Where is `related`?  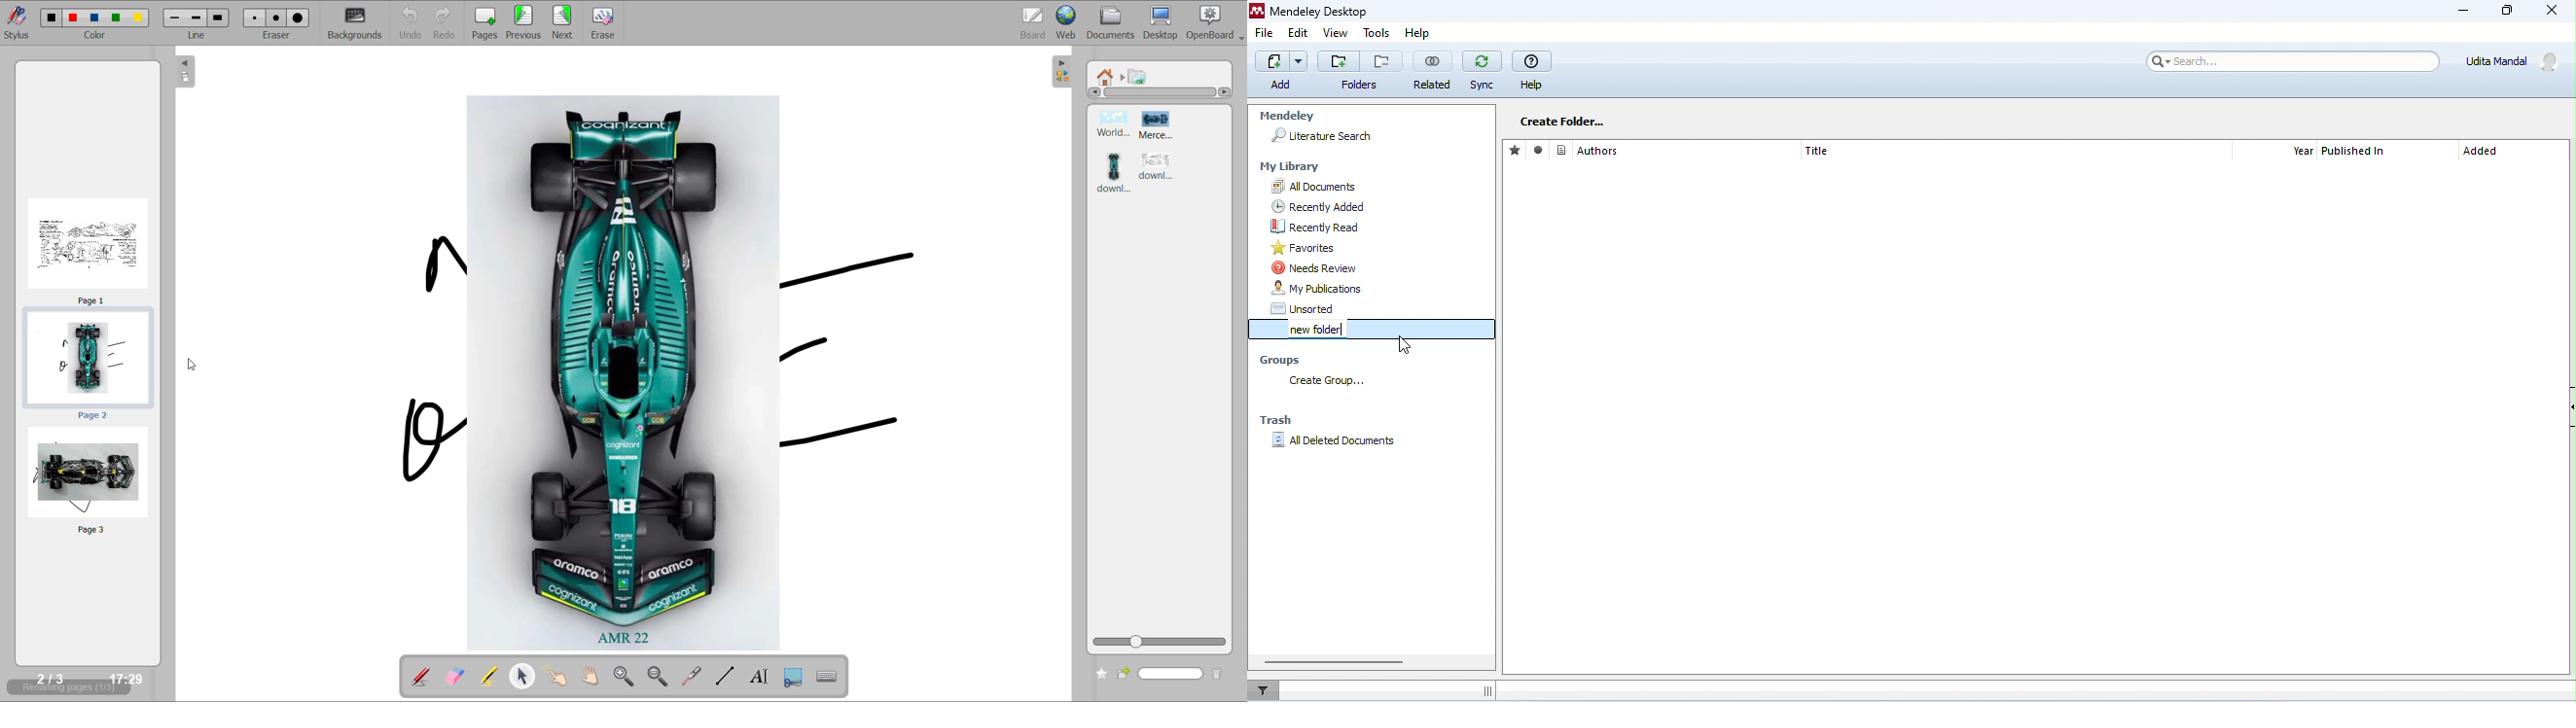
related is located at coordinates (1432, 70).